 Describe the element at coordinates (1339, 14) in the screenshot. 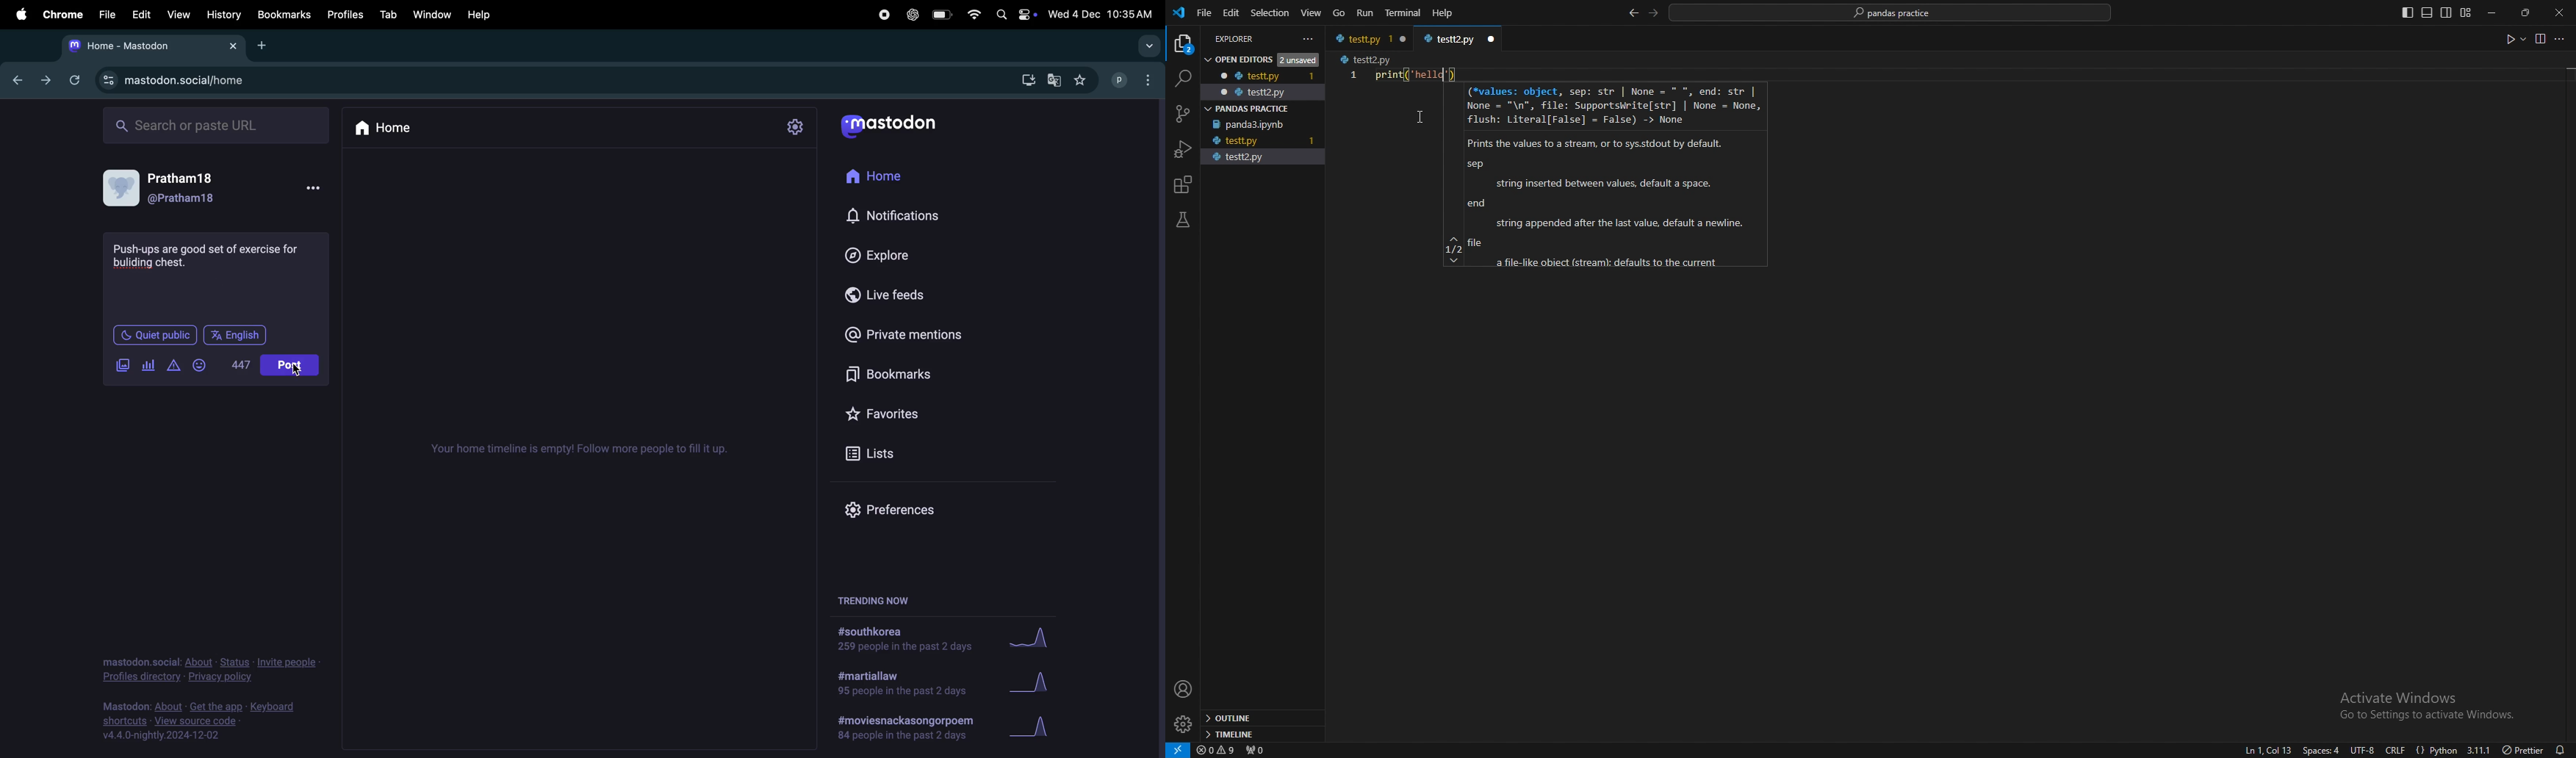

I see `go` at that location.